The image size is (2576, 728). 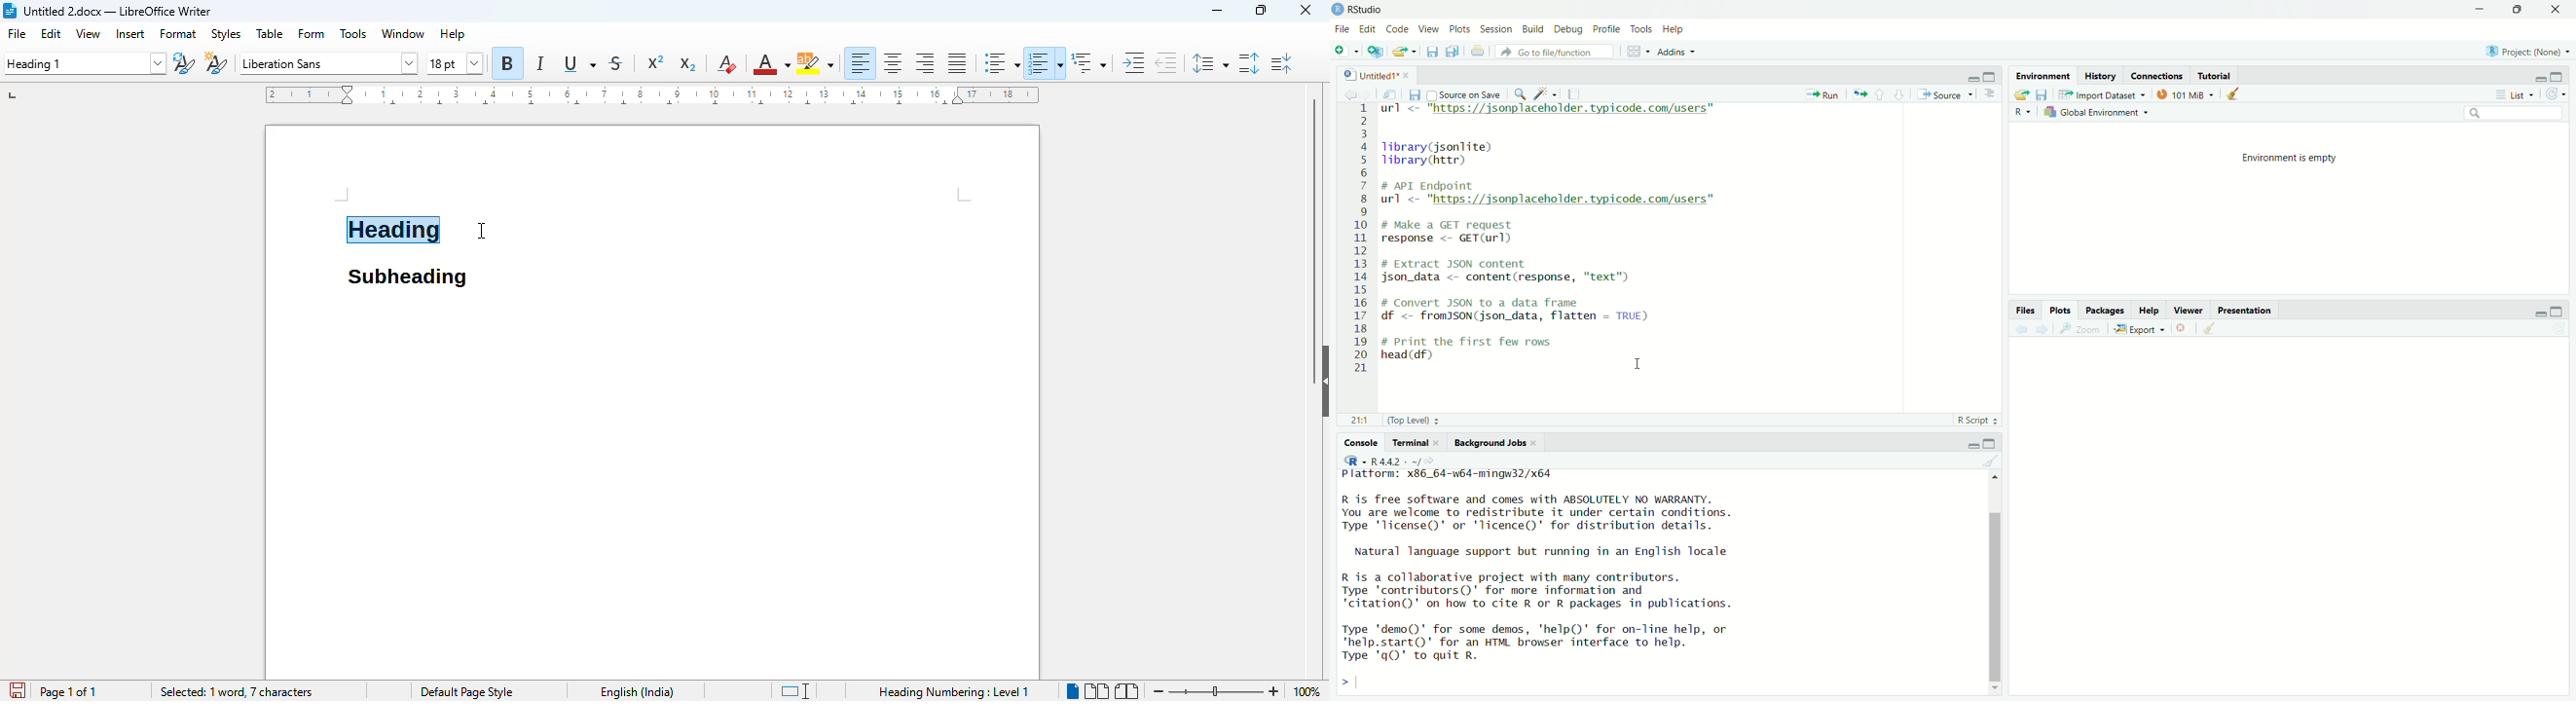 I want to click on Clear, so click(x=1990, y=462).